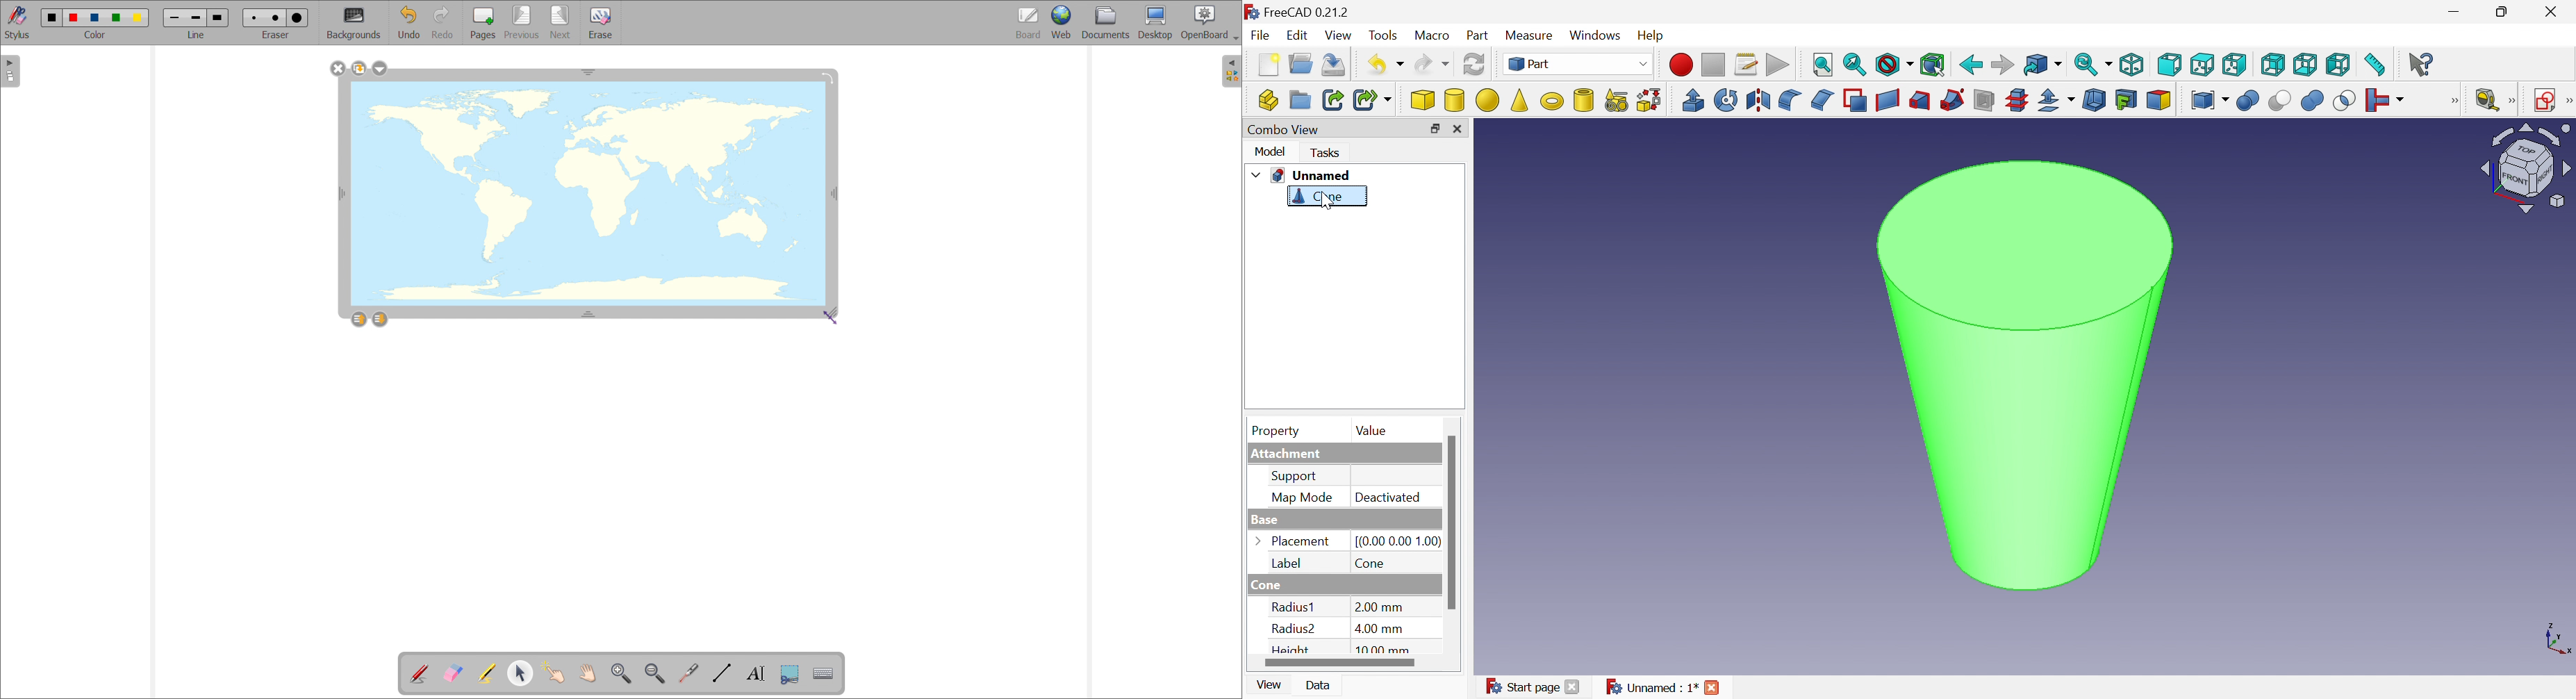 The width and height of the screenshot is (2576, 700). Describe the element at coordinates (2094, 101) in the screenshot. I see `Thickness` at that location.